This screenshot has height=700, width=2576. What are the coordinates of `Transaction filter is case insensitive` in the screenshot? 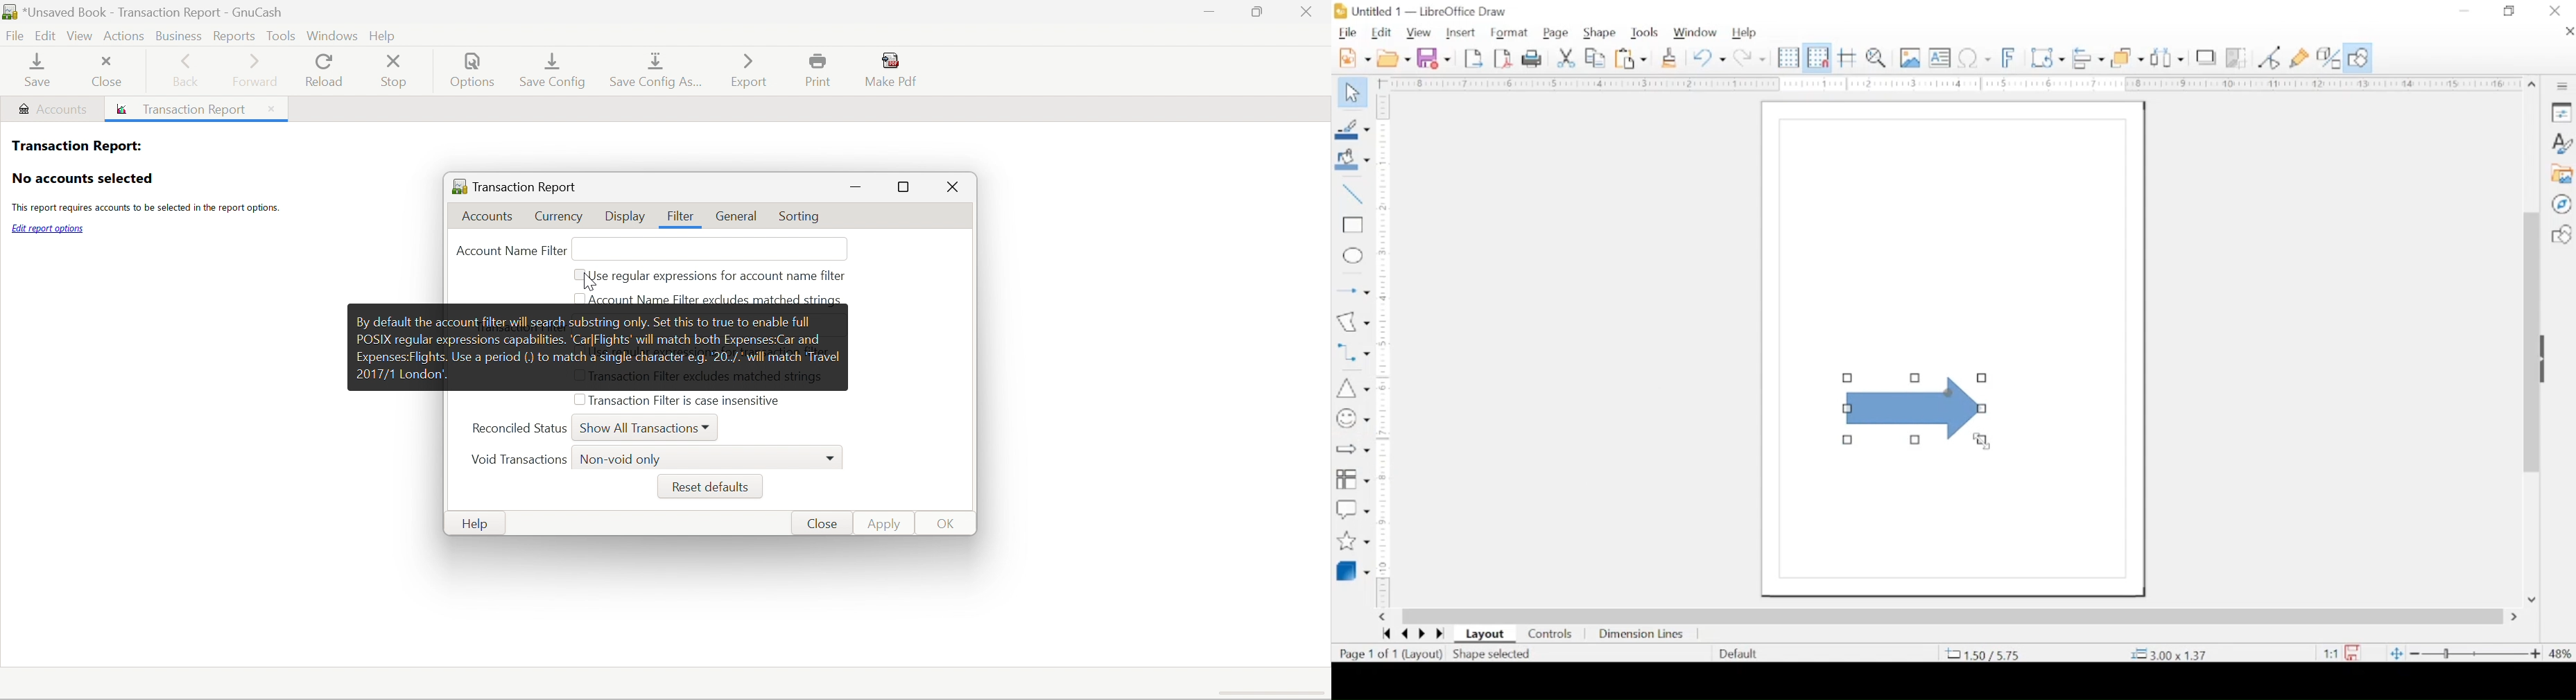 It's located at (684, 399).